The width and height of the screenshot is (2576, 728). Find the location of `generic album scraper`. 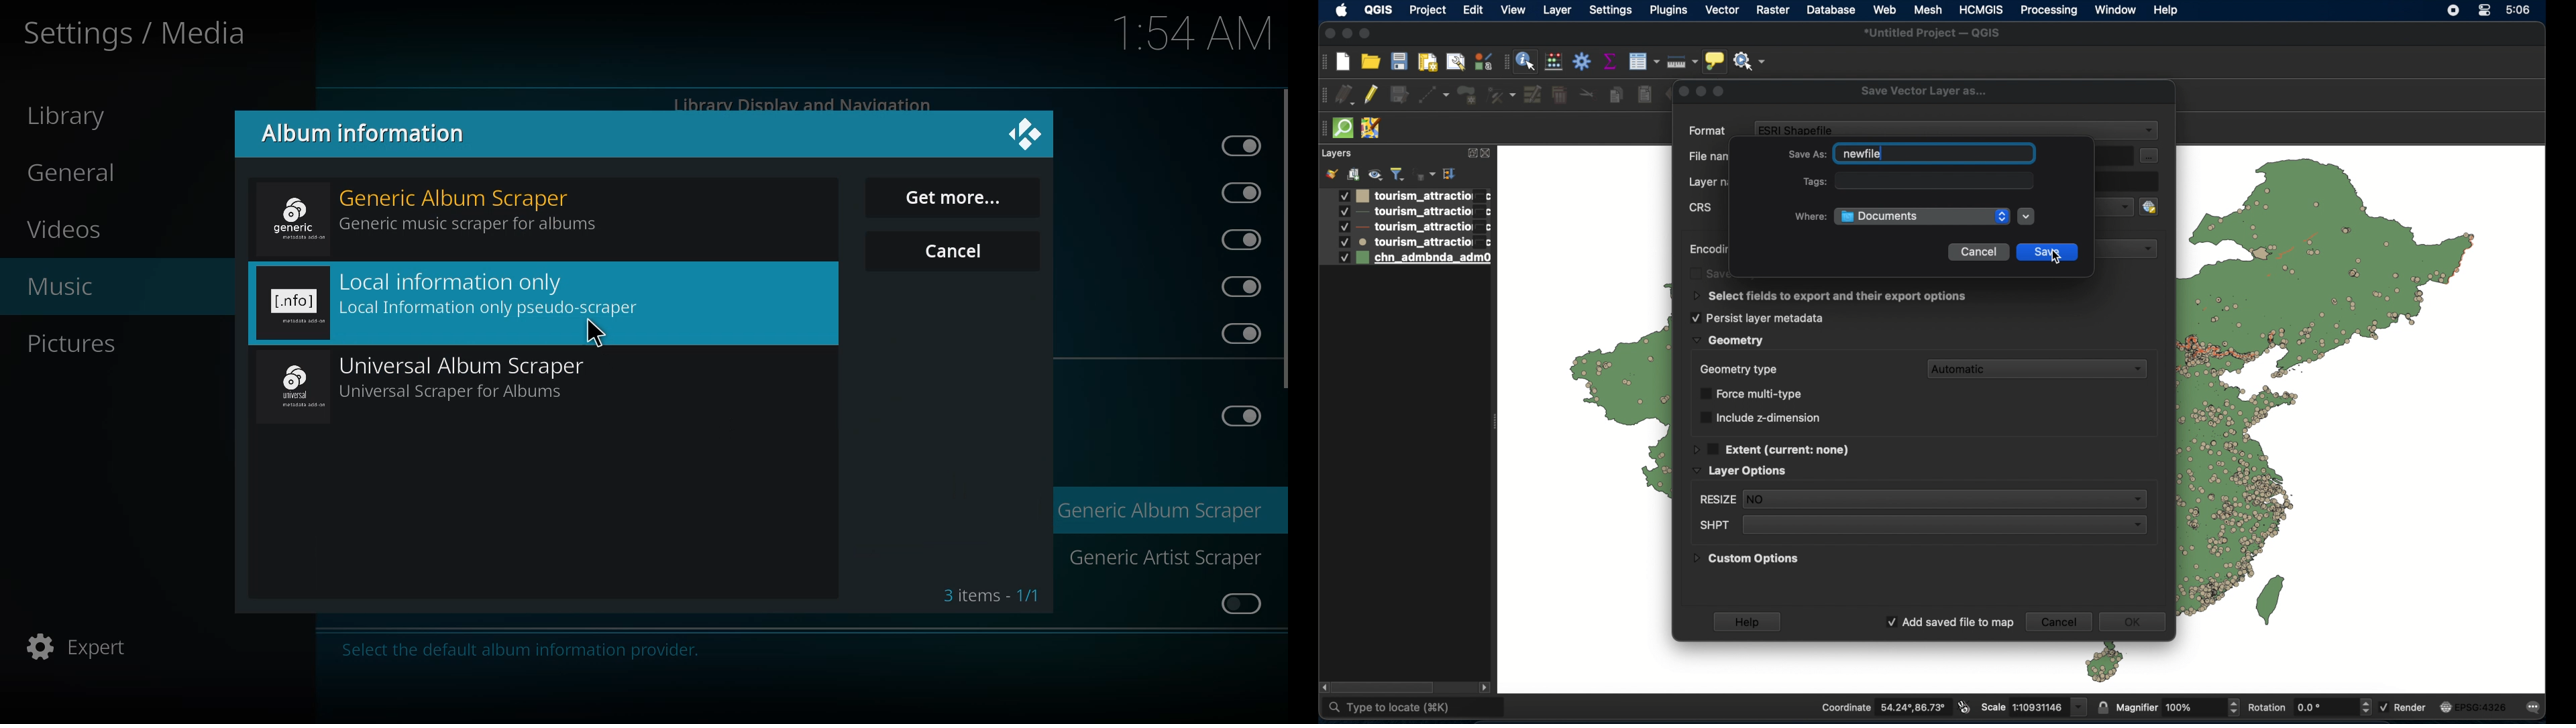

generic album scraper is located at coordinates (441, 215).